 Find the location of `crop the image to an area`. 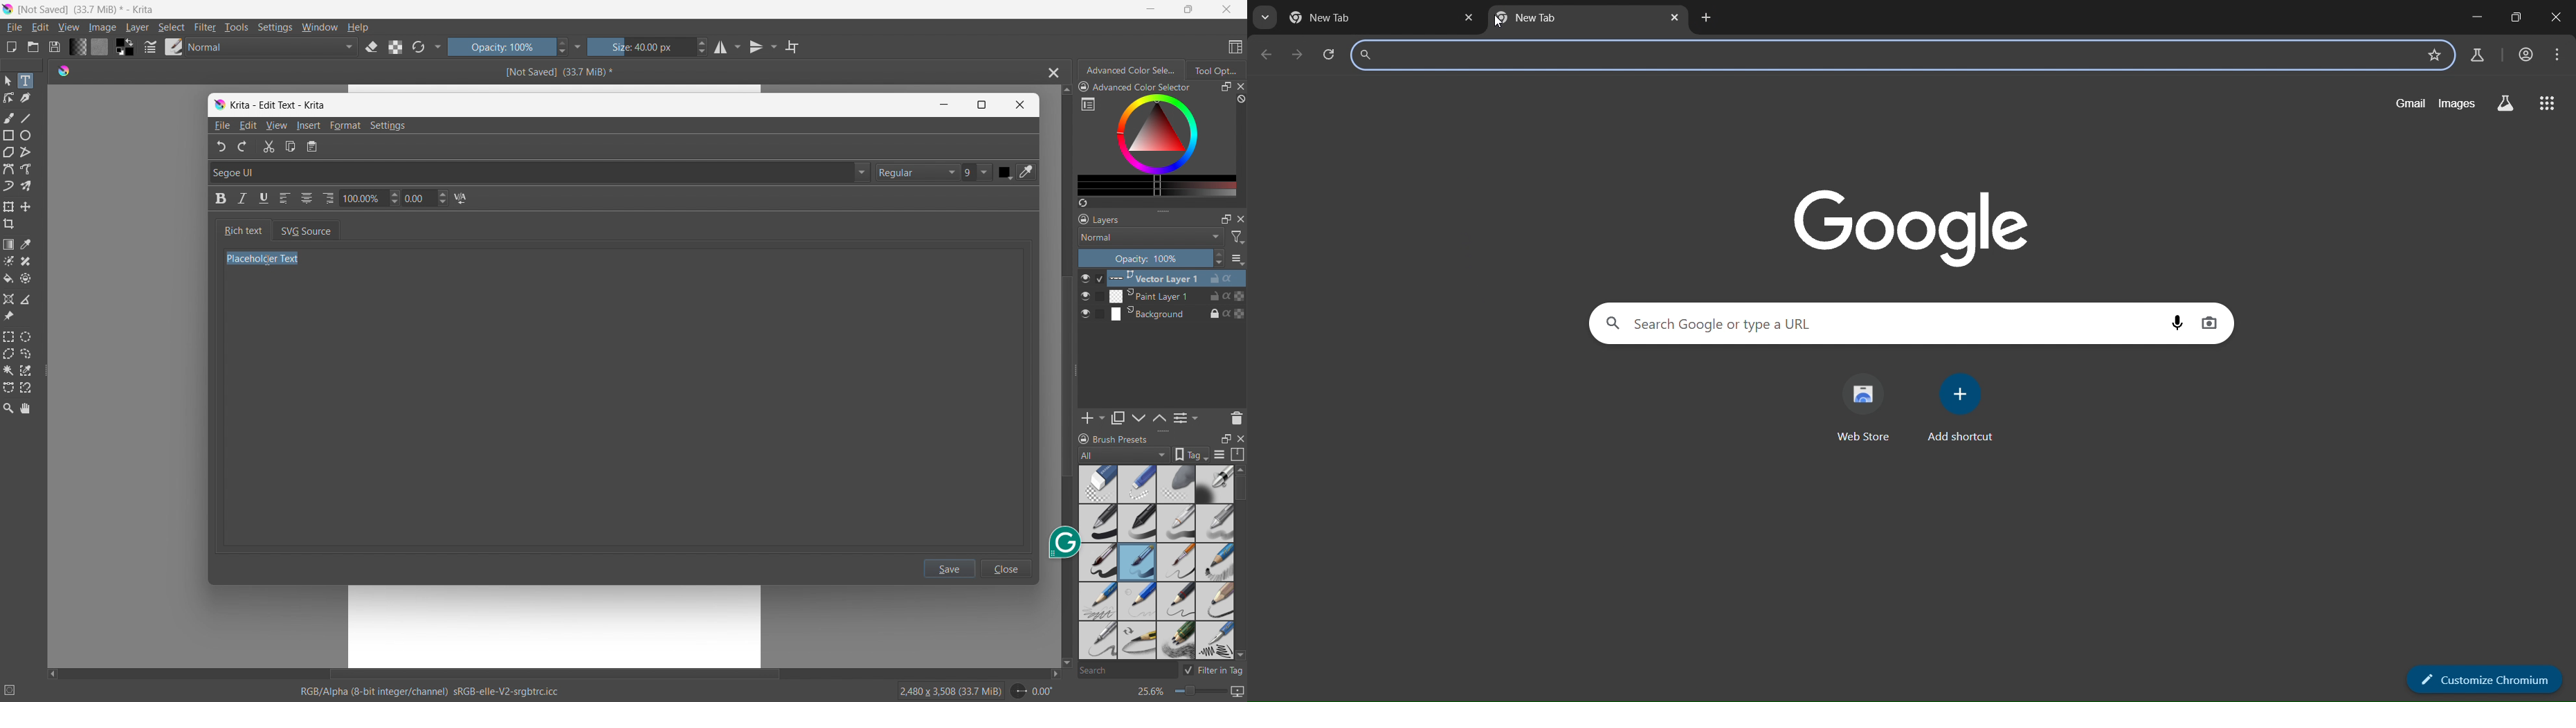

crop the image to an area is located at coordinates (9, 224).